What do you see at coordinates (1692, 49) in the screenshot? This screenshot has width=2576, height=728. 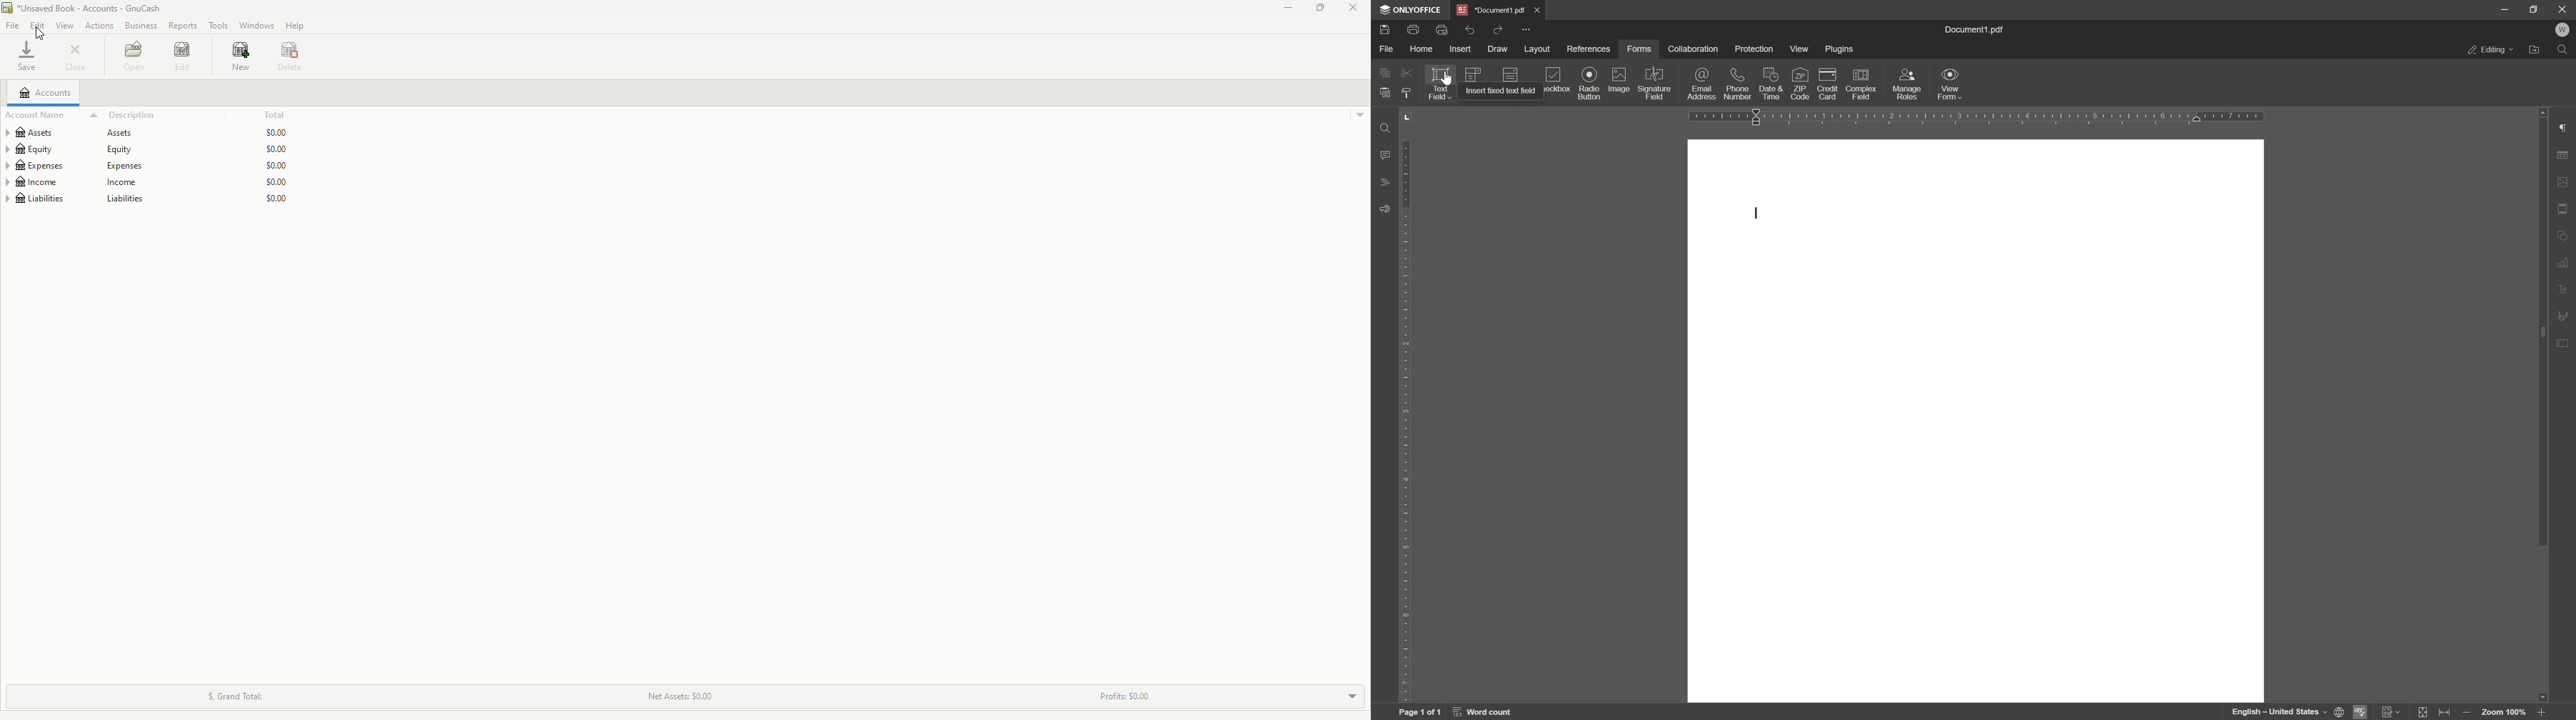 I see `collaboration` at bounding box center [1692, 49].